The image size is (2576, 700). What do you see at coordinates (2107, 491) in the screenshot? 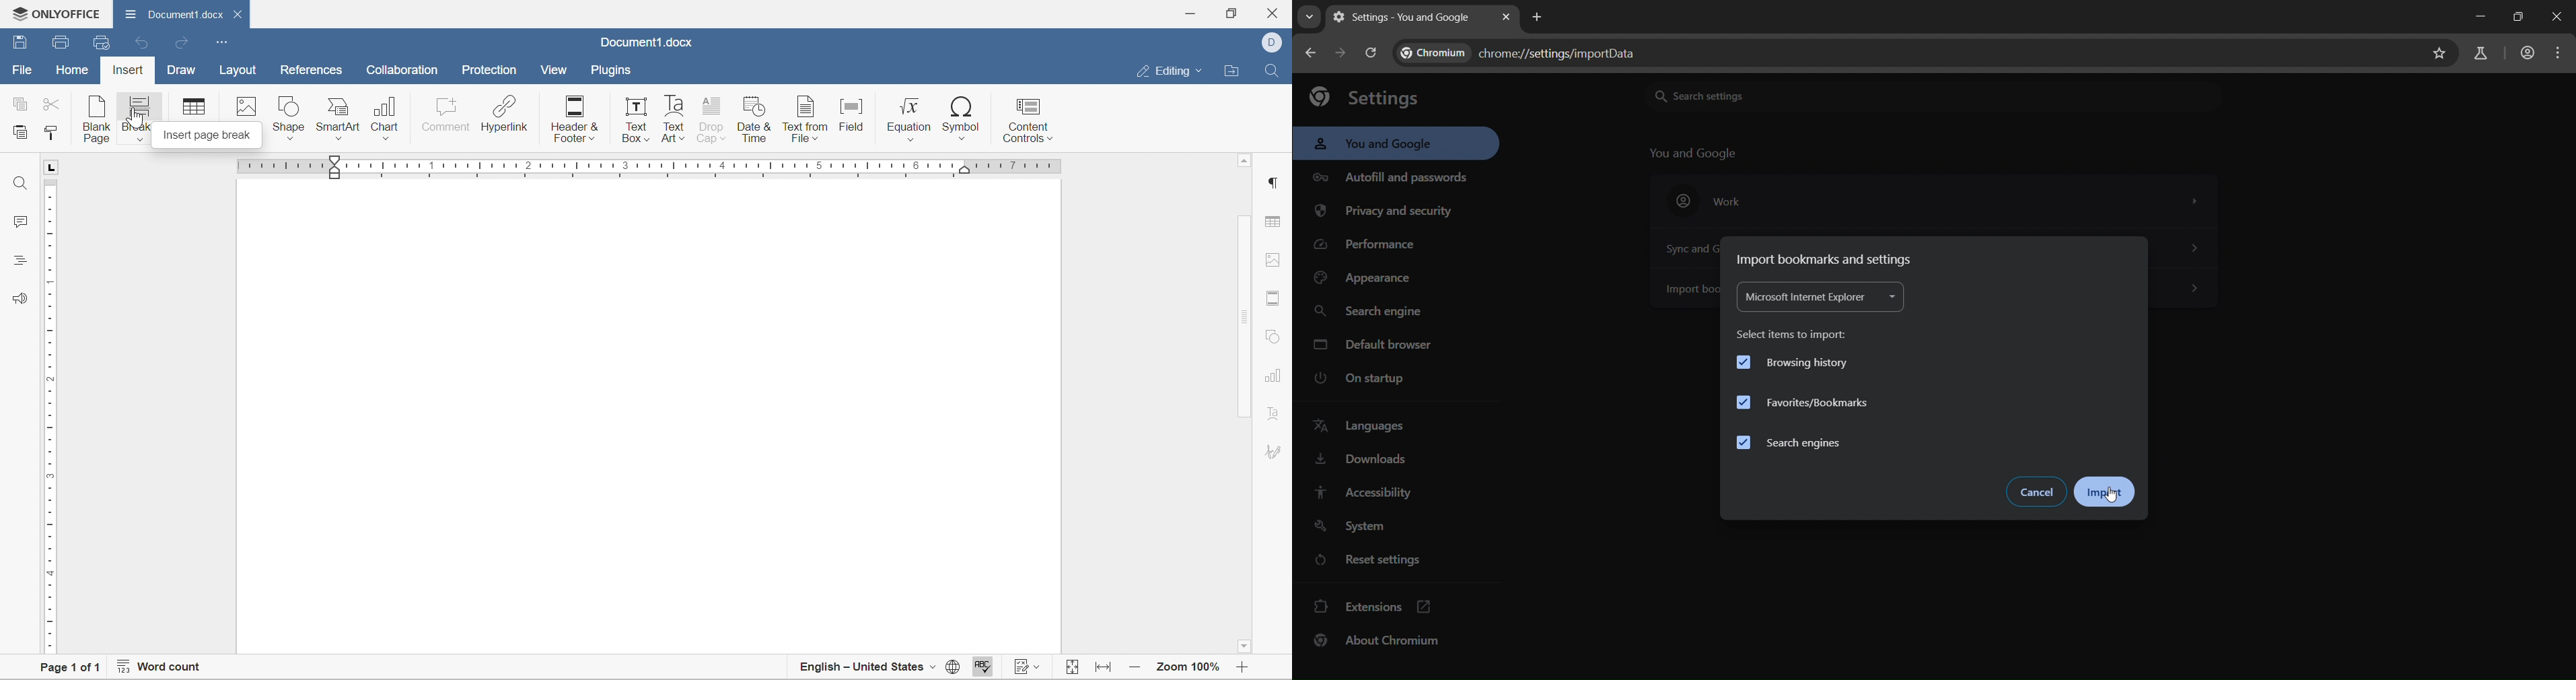
I see `import` at bounding box center [2107, 491].